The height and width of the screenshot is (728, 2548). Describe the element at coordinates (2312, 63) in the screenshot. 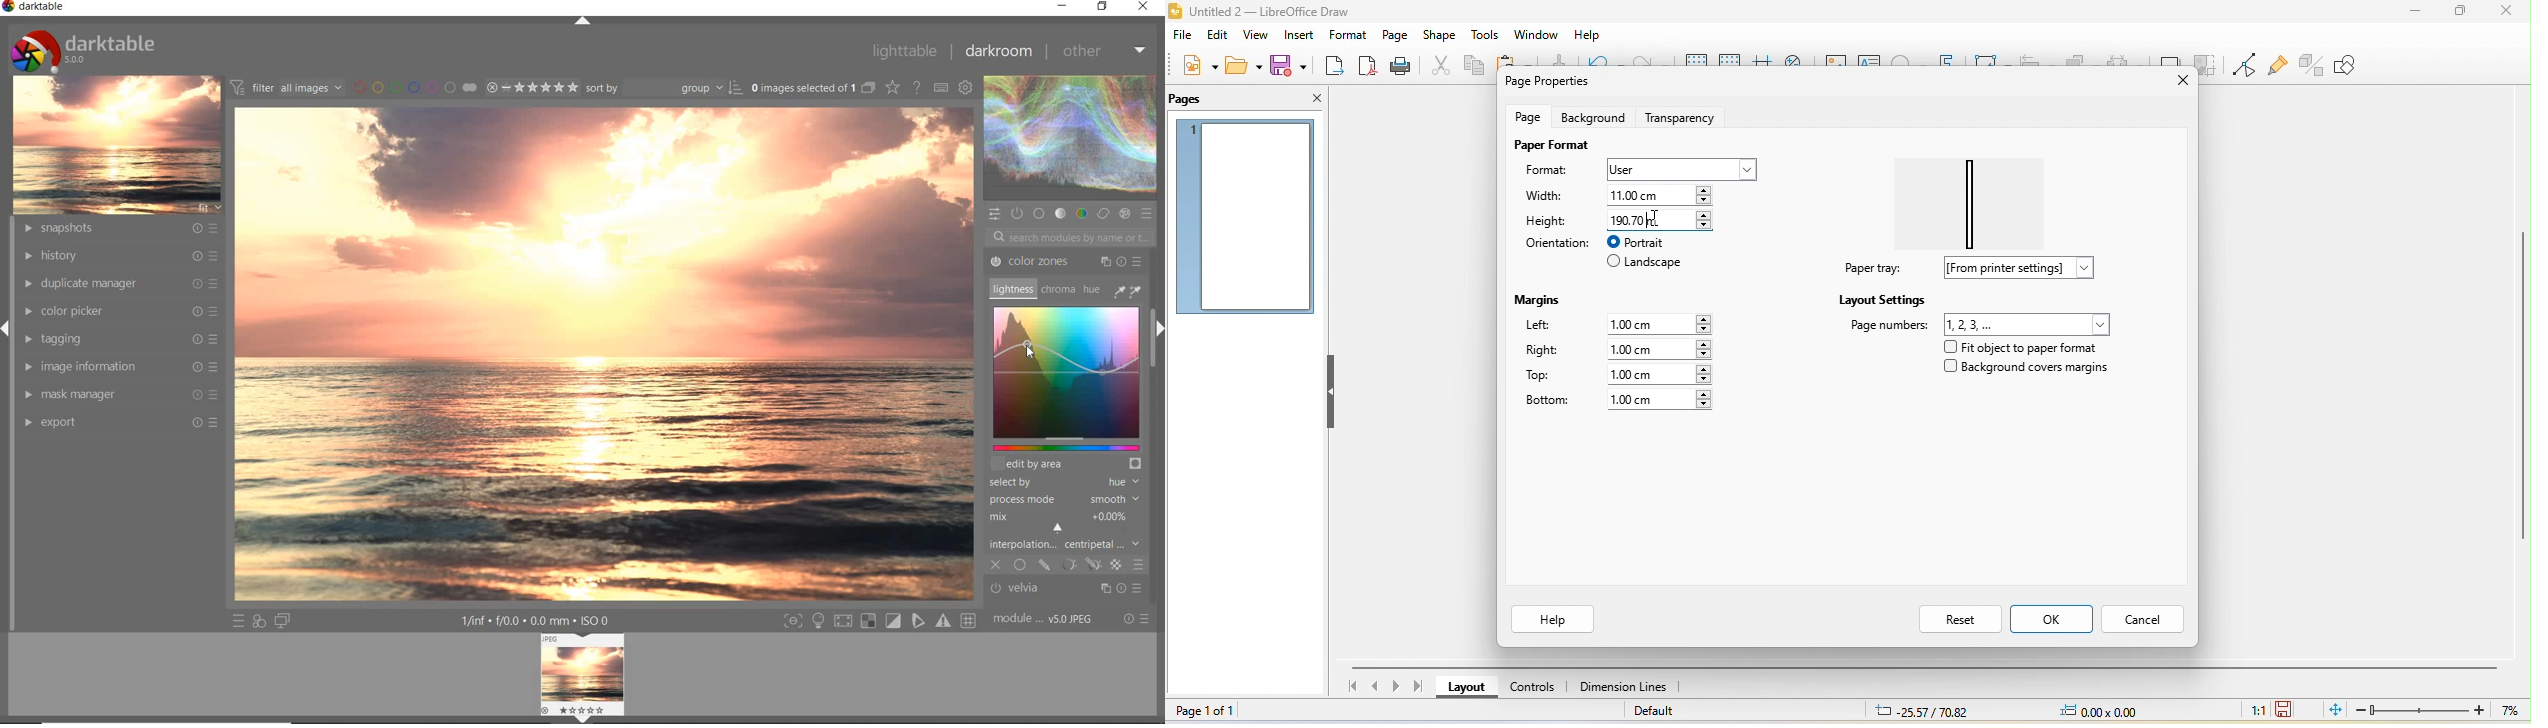

I see `toggle extrusion` at that location.